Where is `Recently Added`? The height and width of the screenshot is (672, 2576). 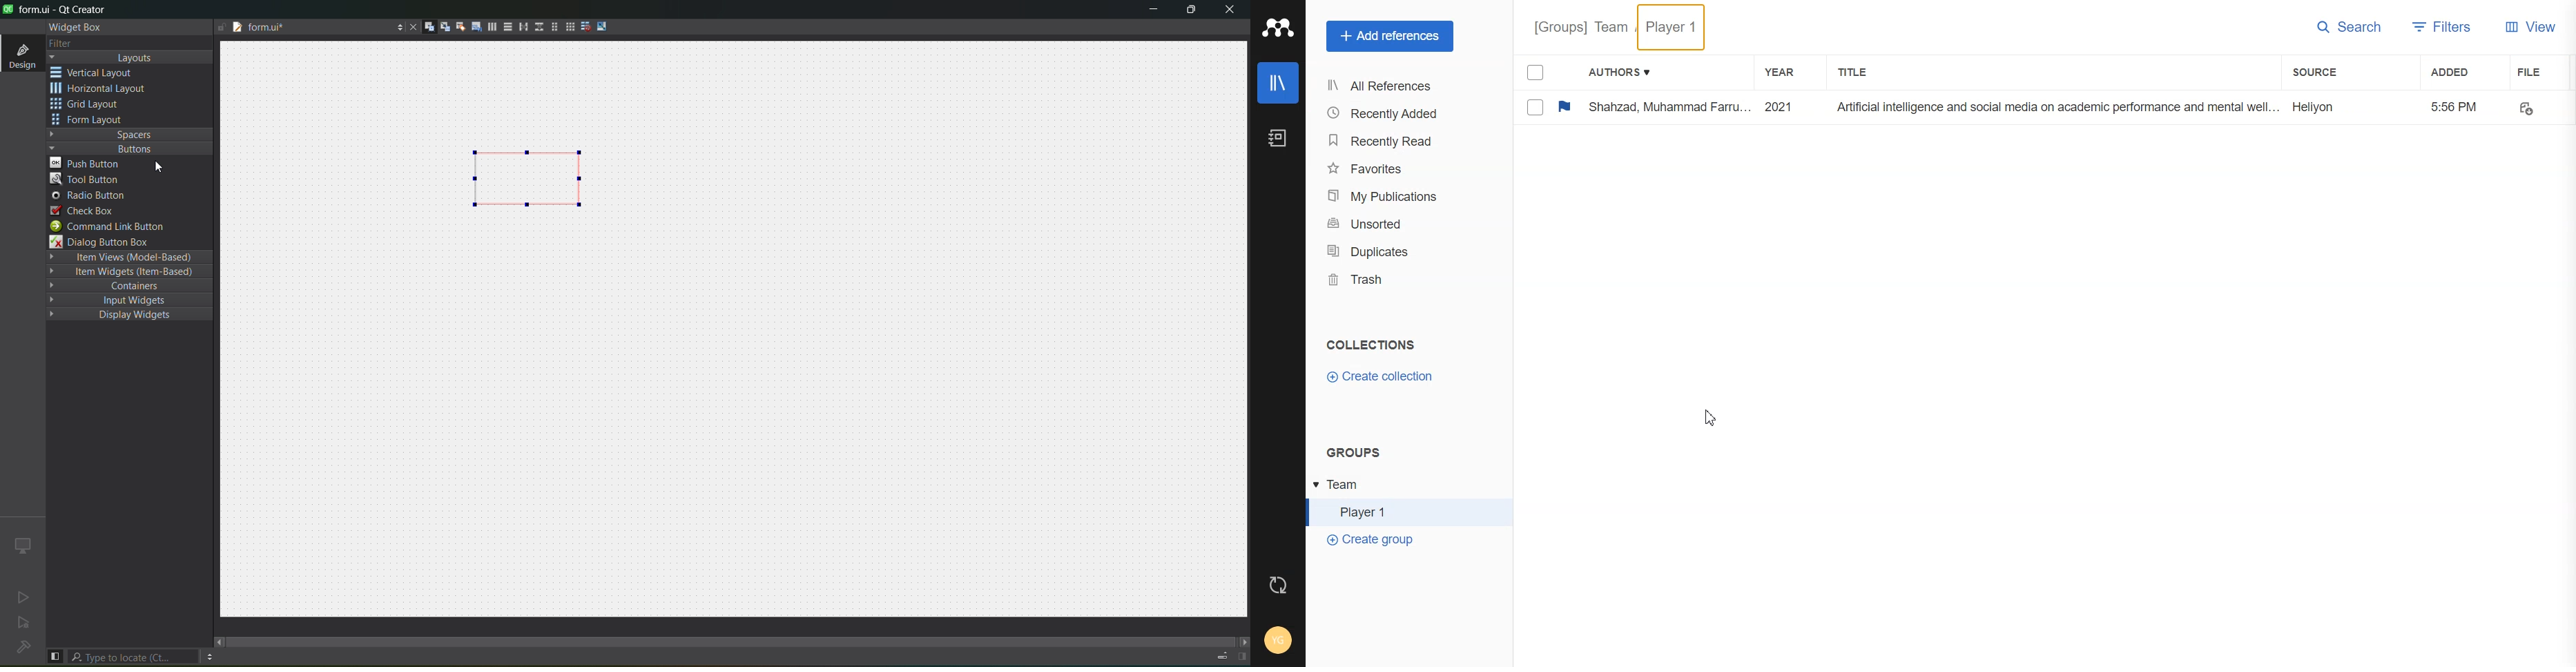 Recently Added is located at coordinates (1390, 114).